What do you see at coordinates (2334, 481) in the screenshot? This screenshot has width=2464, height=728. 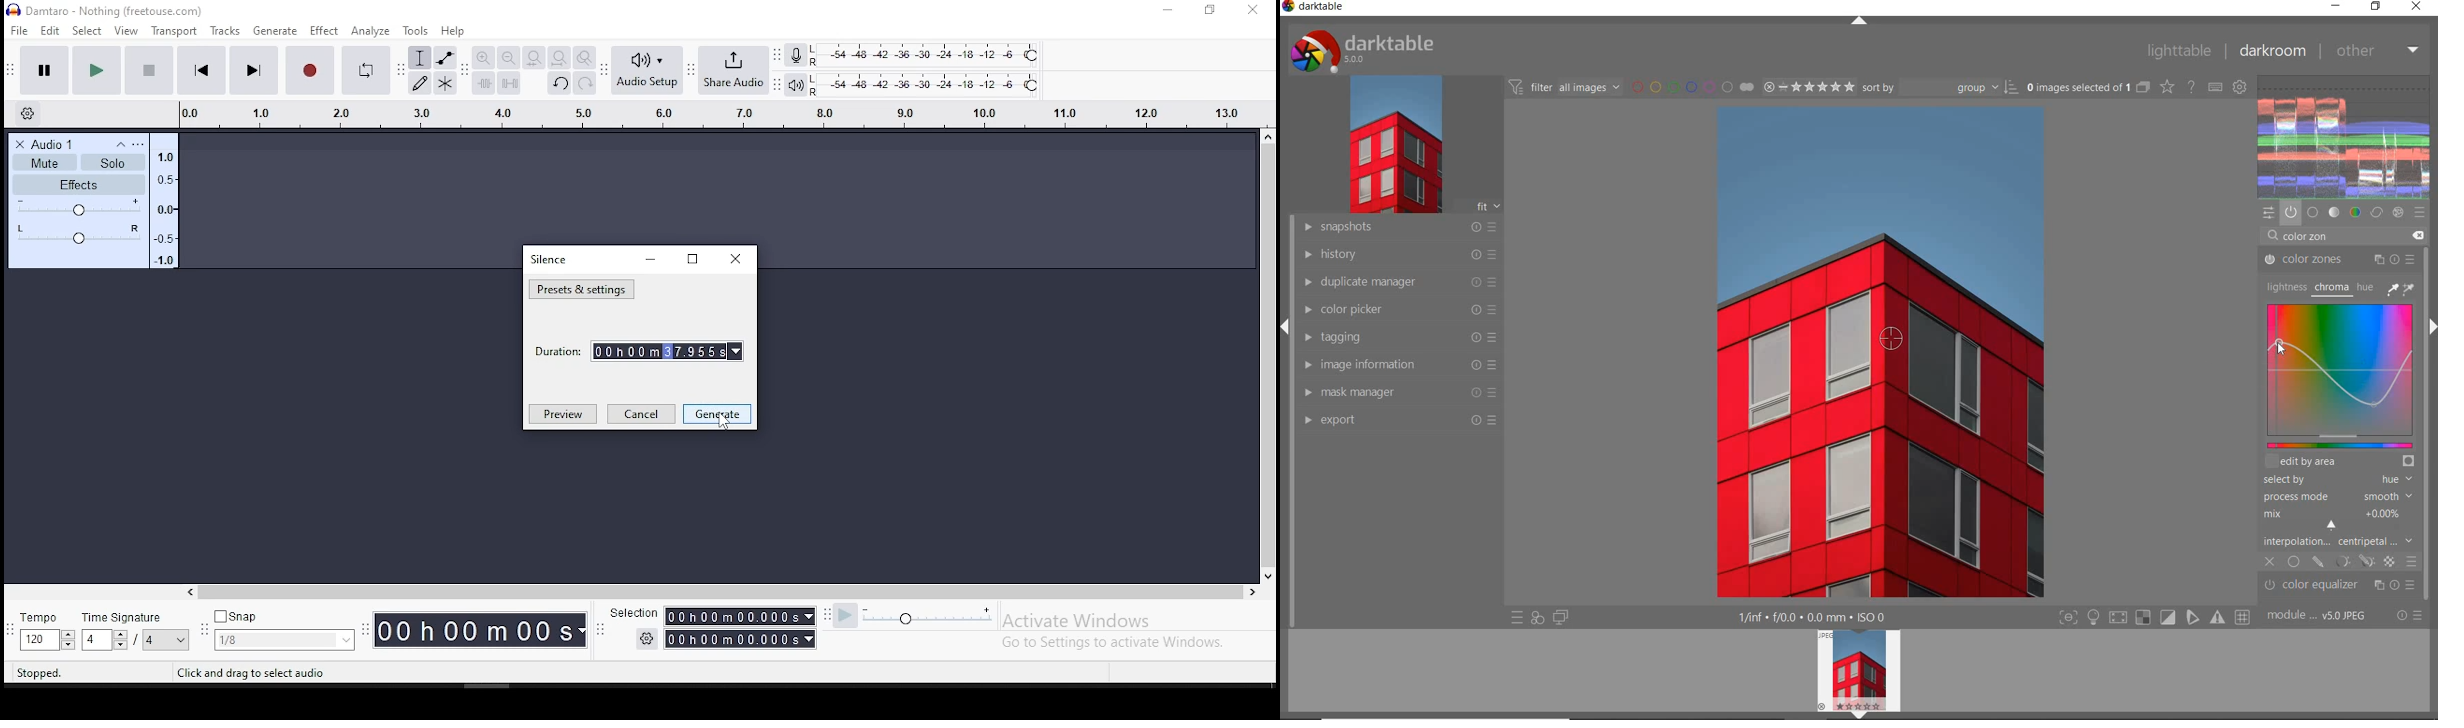 I see `SELECTED BY` at bounding box center [2334, 481].